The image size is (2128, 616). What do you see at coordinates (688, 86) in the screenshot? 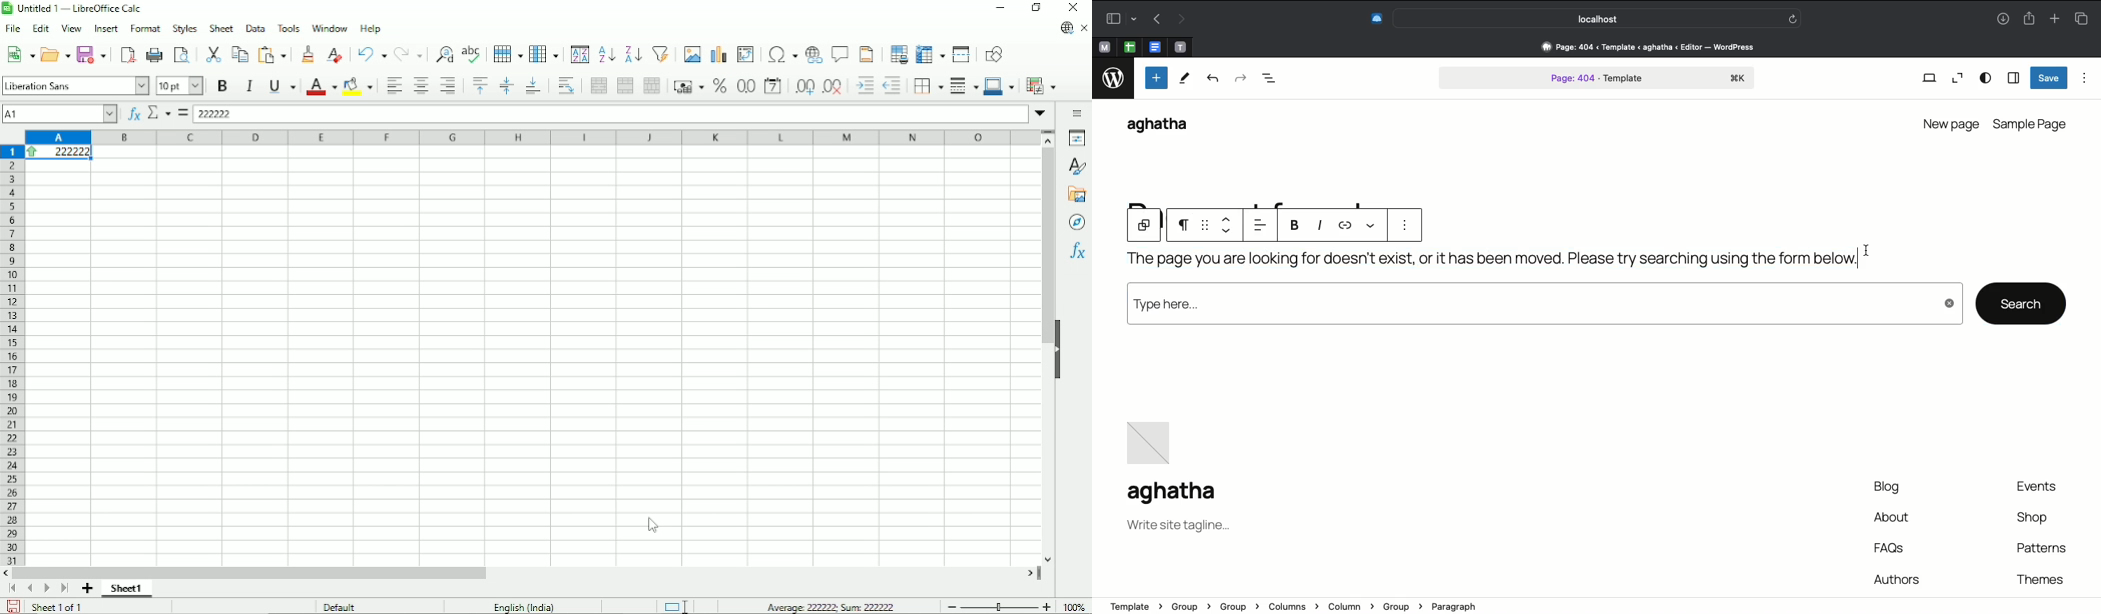
I see `Format as currency` at bounding box center [688, 86].